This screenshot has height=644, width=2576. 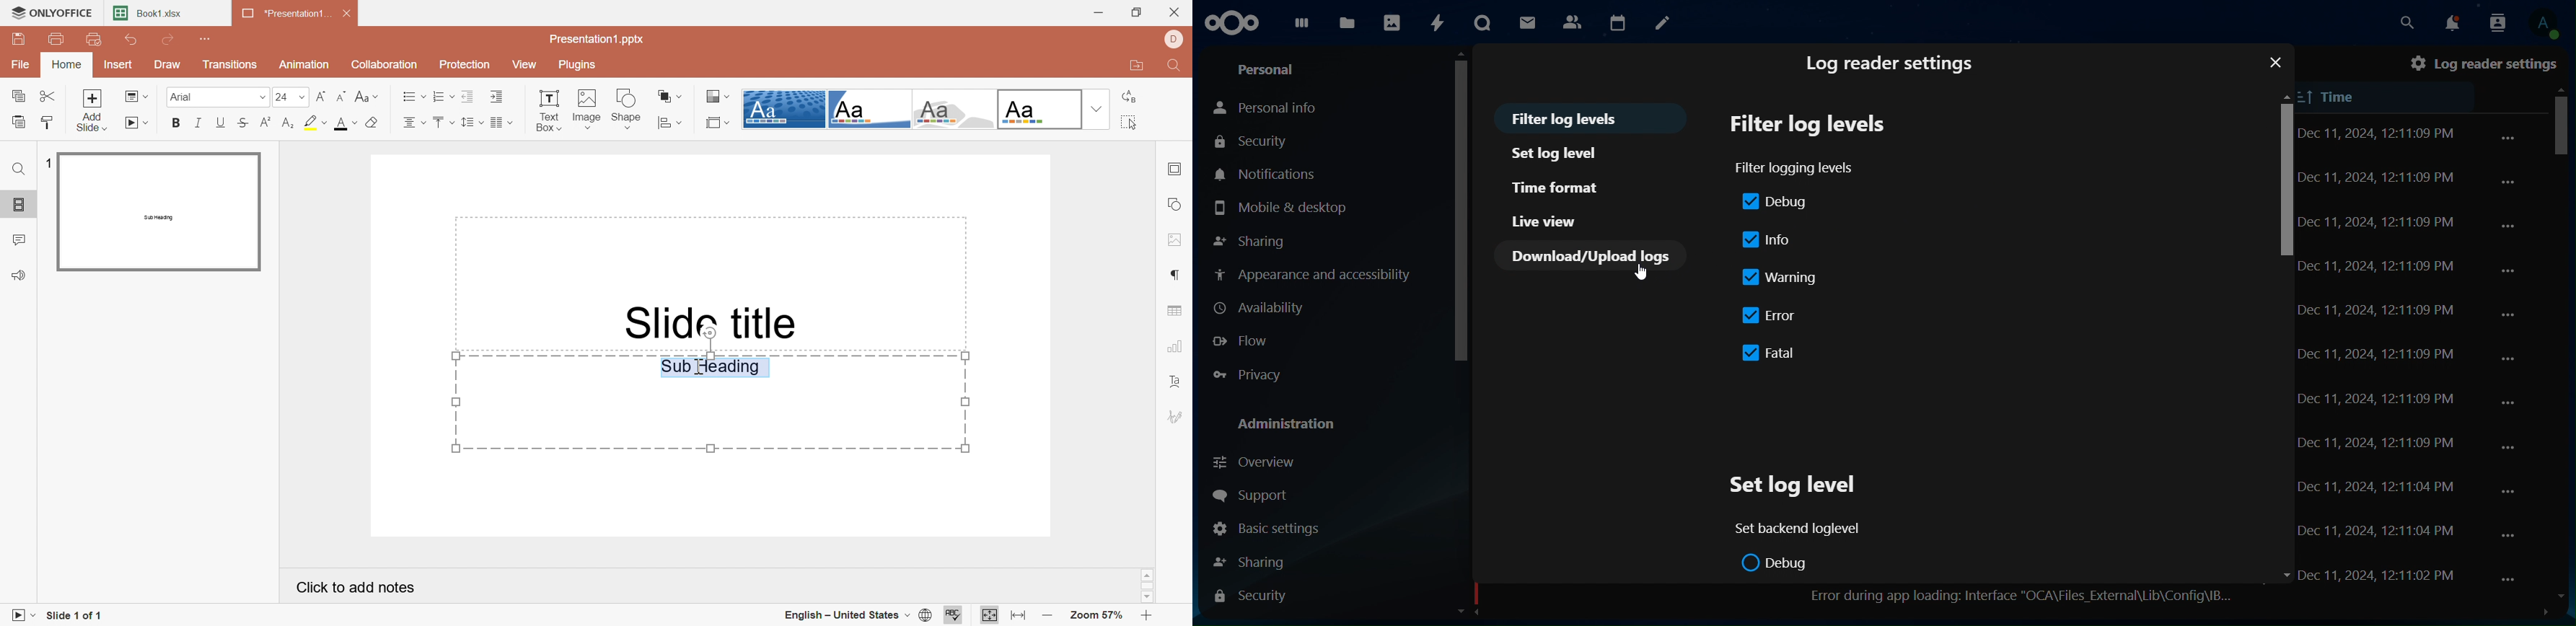 What do you see at coordinates (1129, 123) in the screenshot?
I see `Select all` at bounding box center [1129, 123].